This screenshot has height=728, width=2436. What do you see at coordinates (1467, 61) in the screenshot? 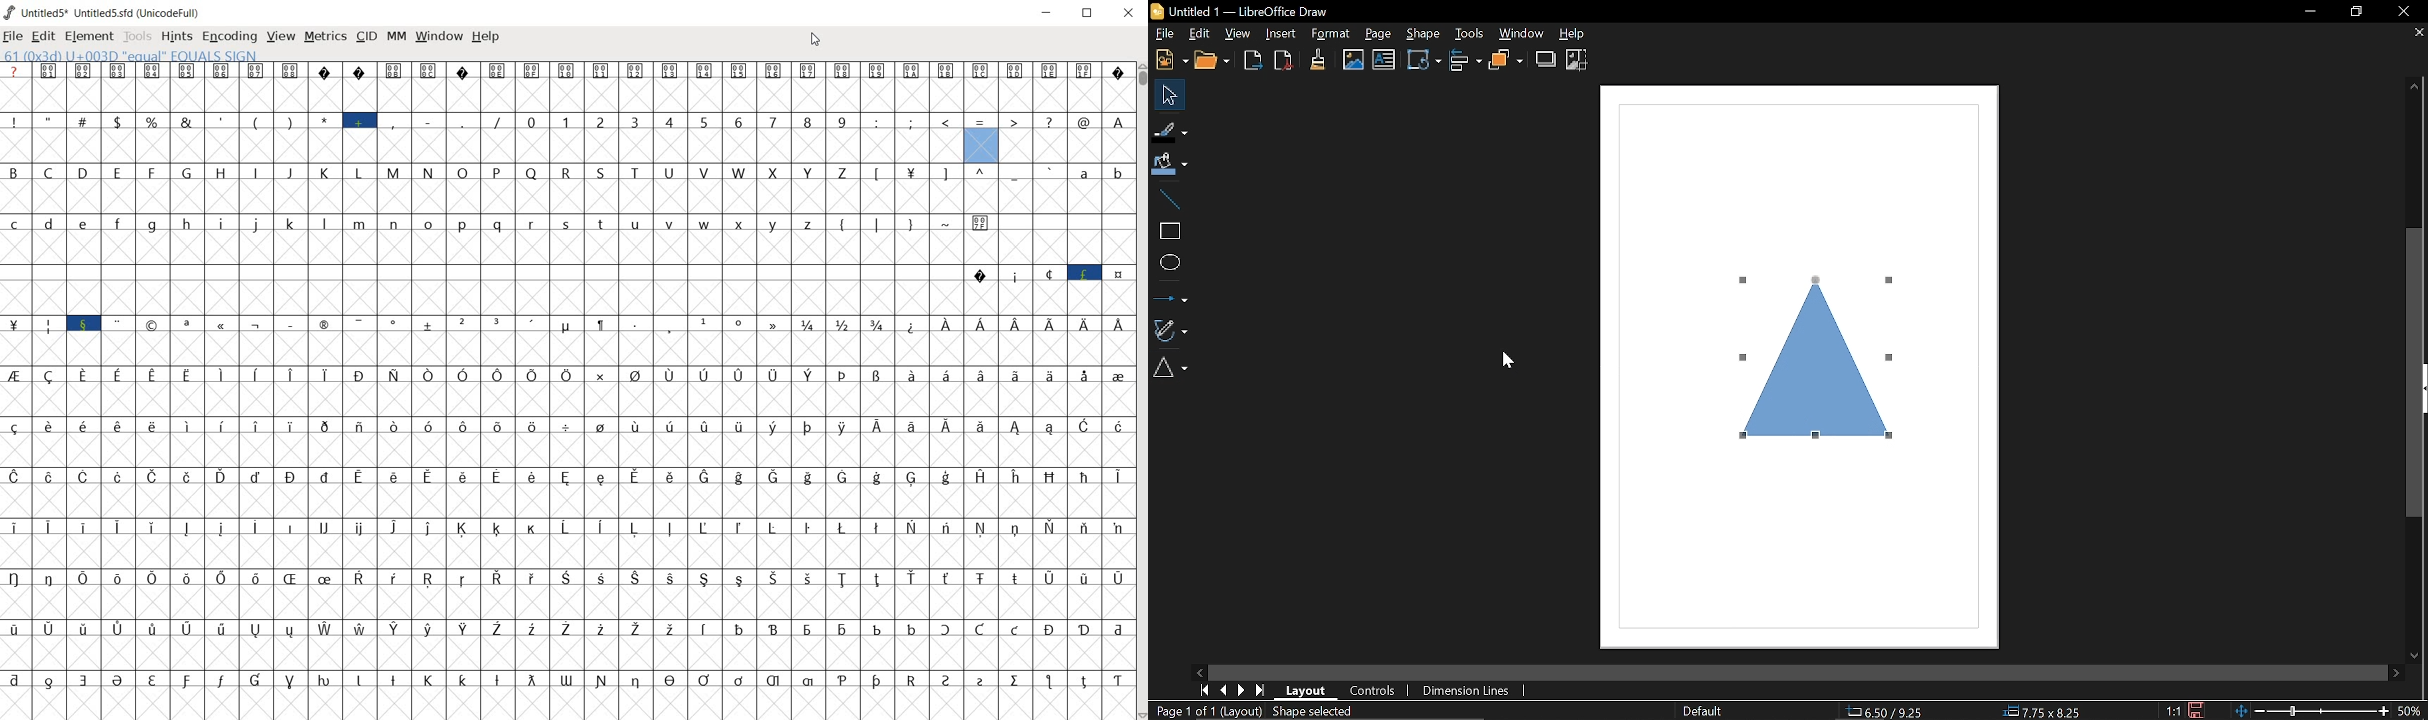
I see `Align` at bounding box center [1467, 61].